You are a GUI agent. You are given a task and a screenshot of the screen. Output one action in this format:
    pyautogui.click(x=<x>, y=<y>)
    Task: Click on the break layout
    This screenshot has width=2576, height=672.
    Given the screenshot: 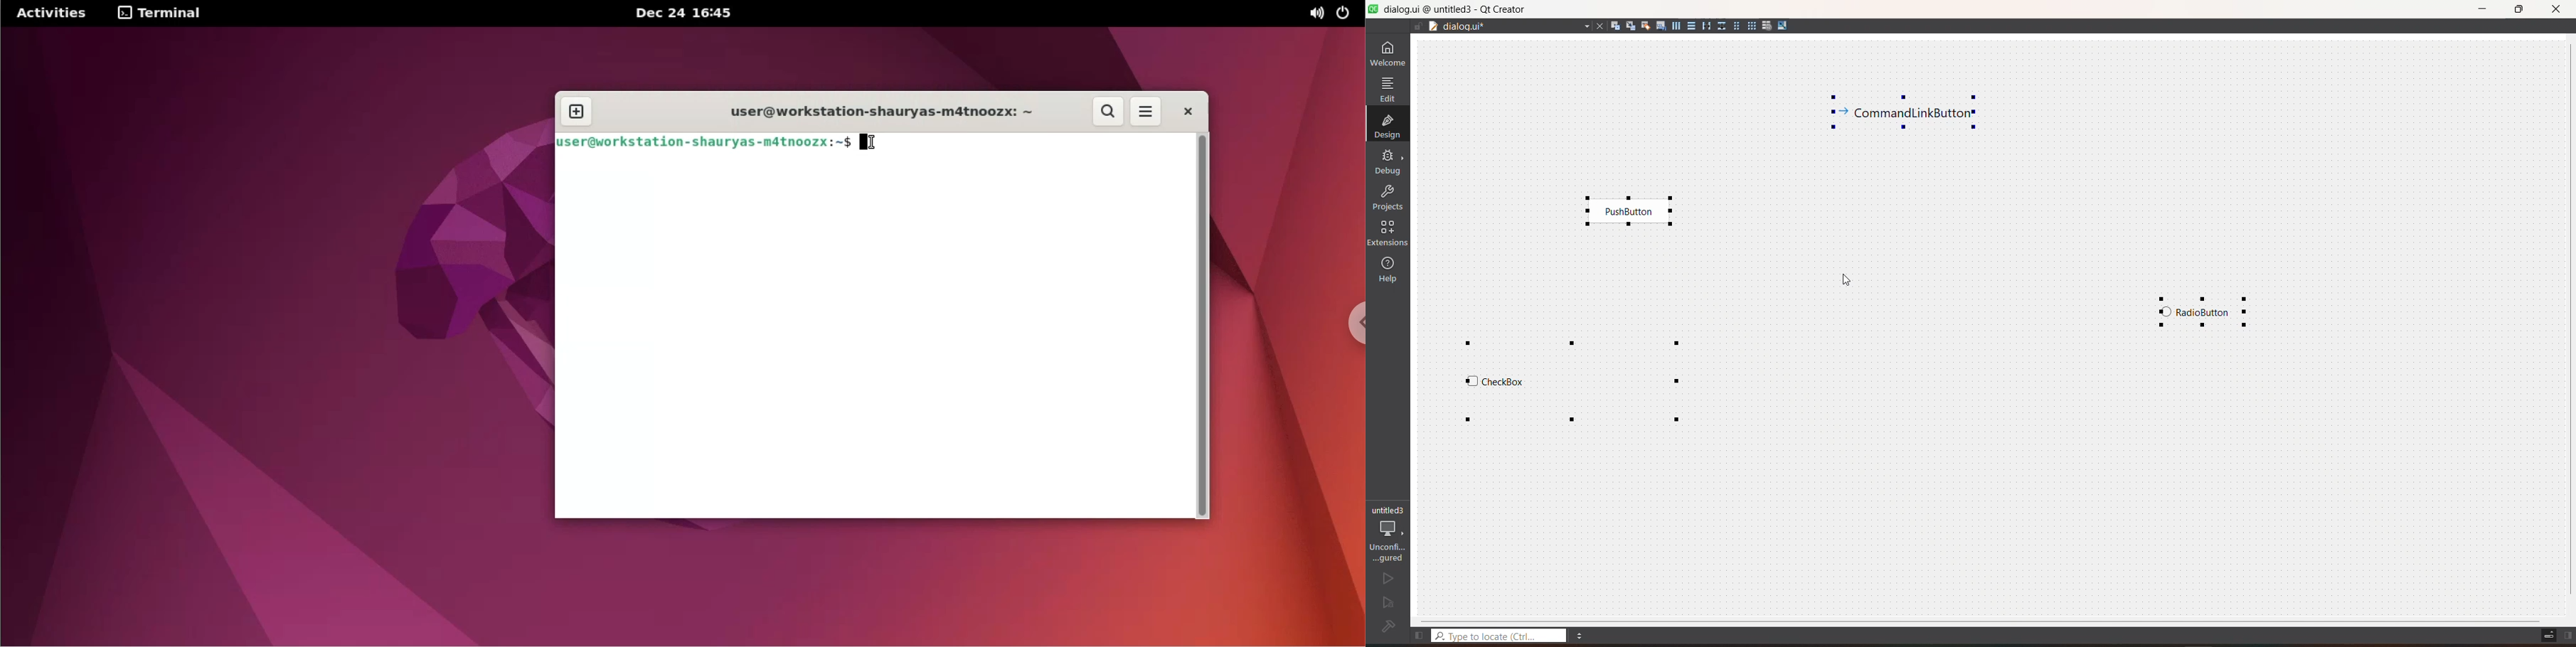 What is the action you would take?
    pyautogui.click(x=1767, y=26)
    